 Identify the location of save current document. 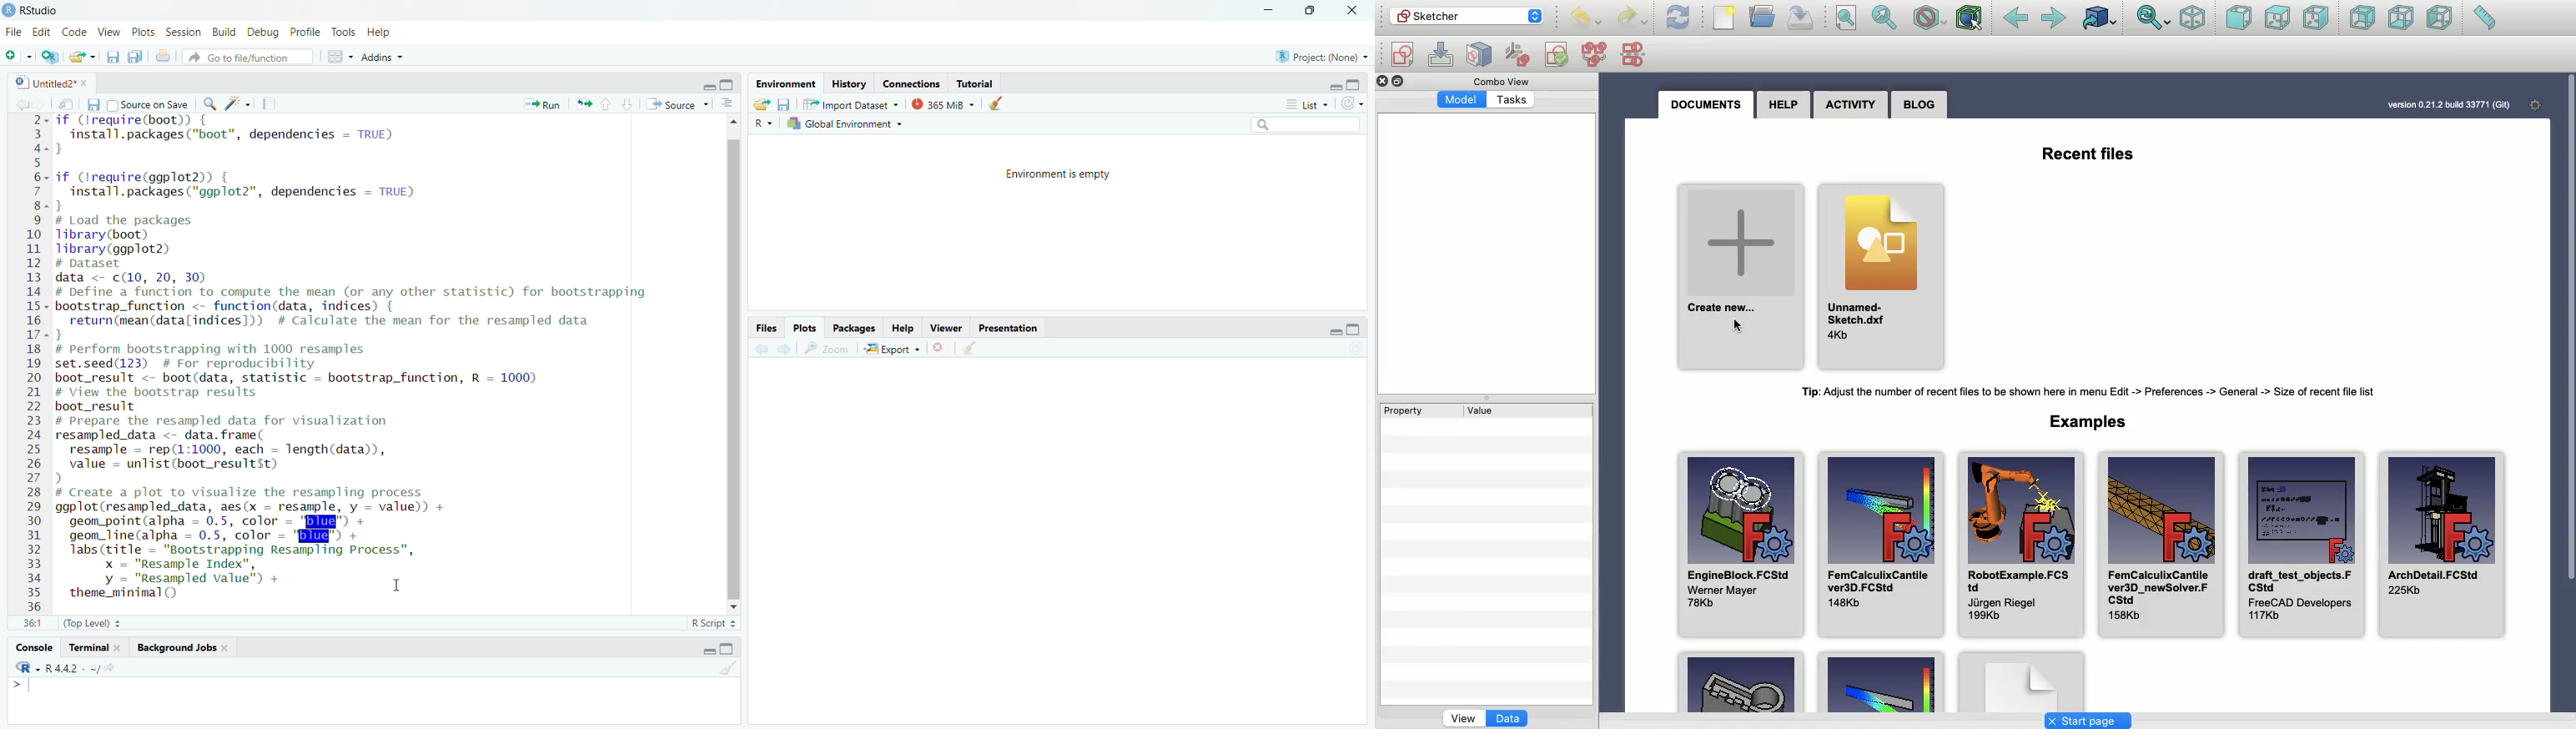
(112, 57).